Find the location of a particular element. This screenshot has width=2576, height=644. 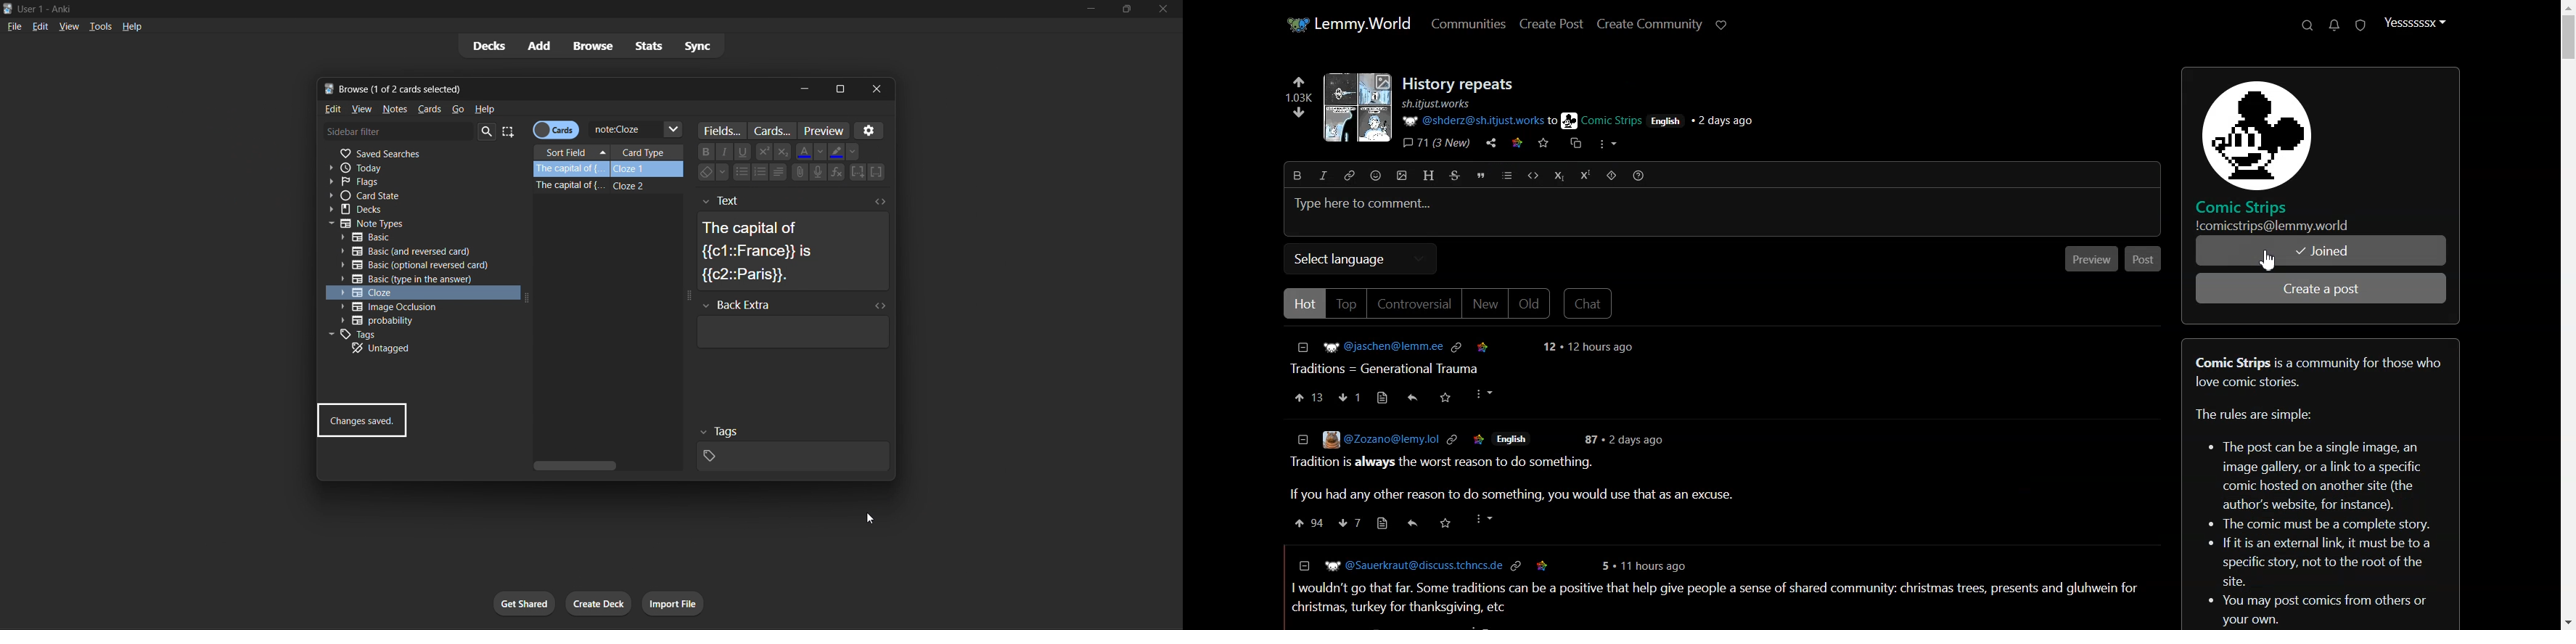

Link is located at coordinates (1451, 438).